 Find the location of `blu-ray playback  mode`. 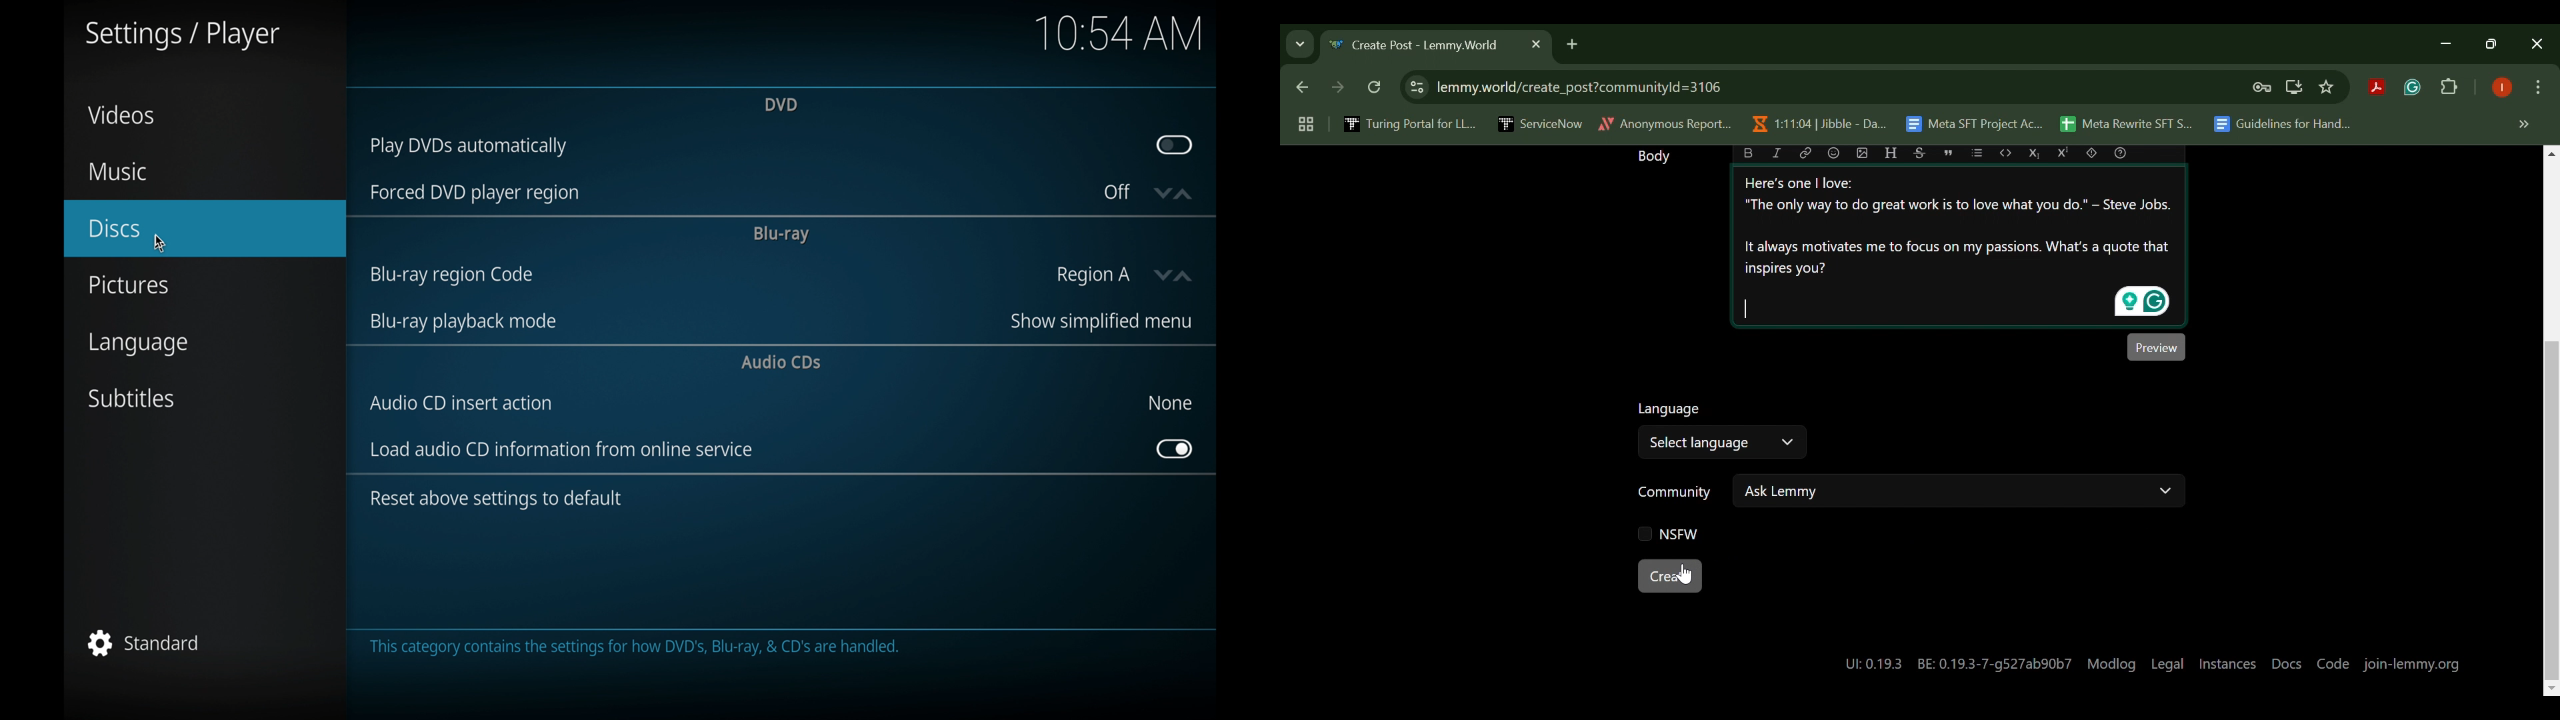

blu-ray playback  mode is located at coordinates (461, 322).